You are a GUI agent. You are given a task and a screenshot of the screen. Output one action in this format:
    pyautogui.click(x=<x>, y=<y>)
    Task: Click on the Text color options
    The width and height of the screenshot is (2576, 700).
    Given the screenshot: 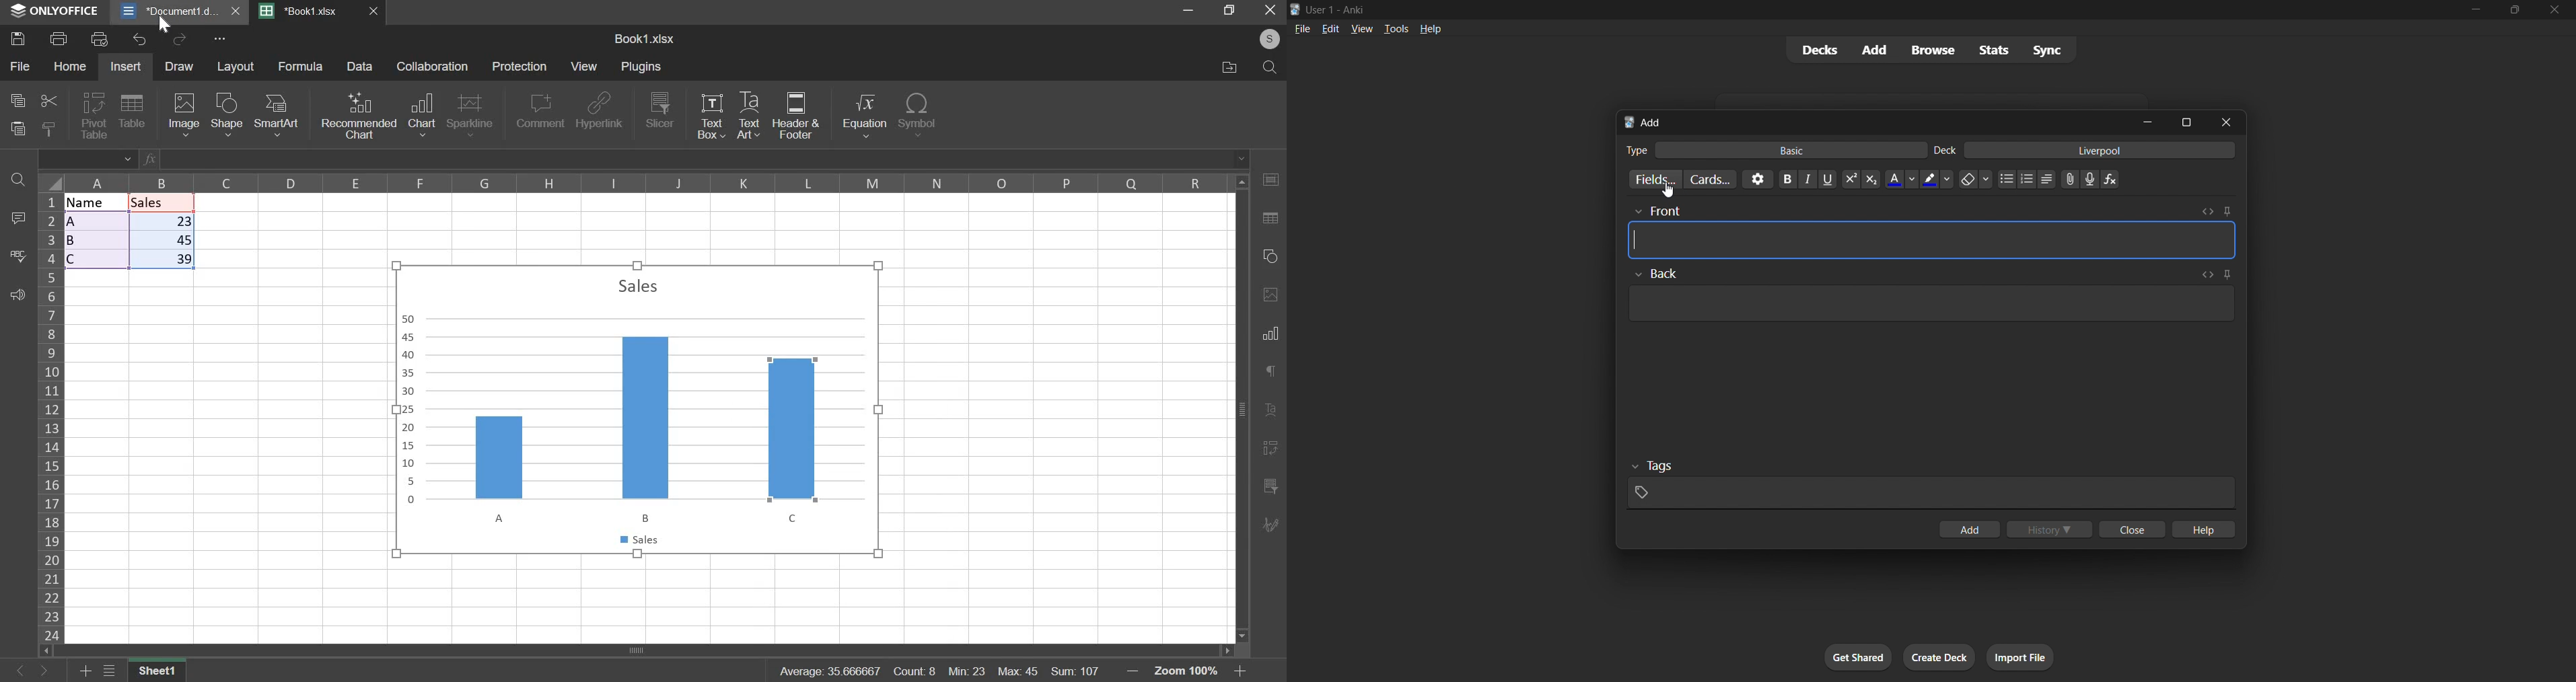 What is the action you would take?
    pyautogui.click(x=1902, y=179)
    